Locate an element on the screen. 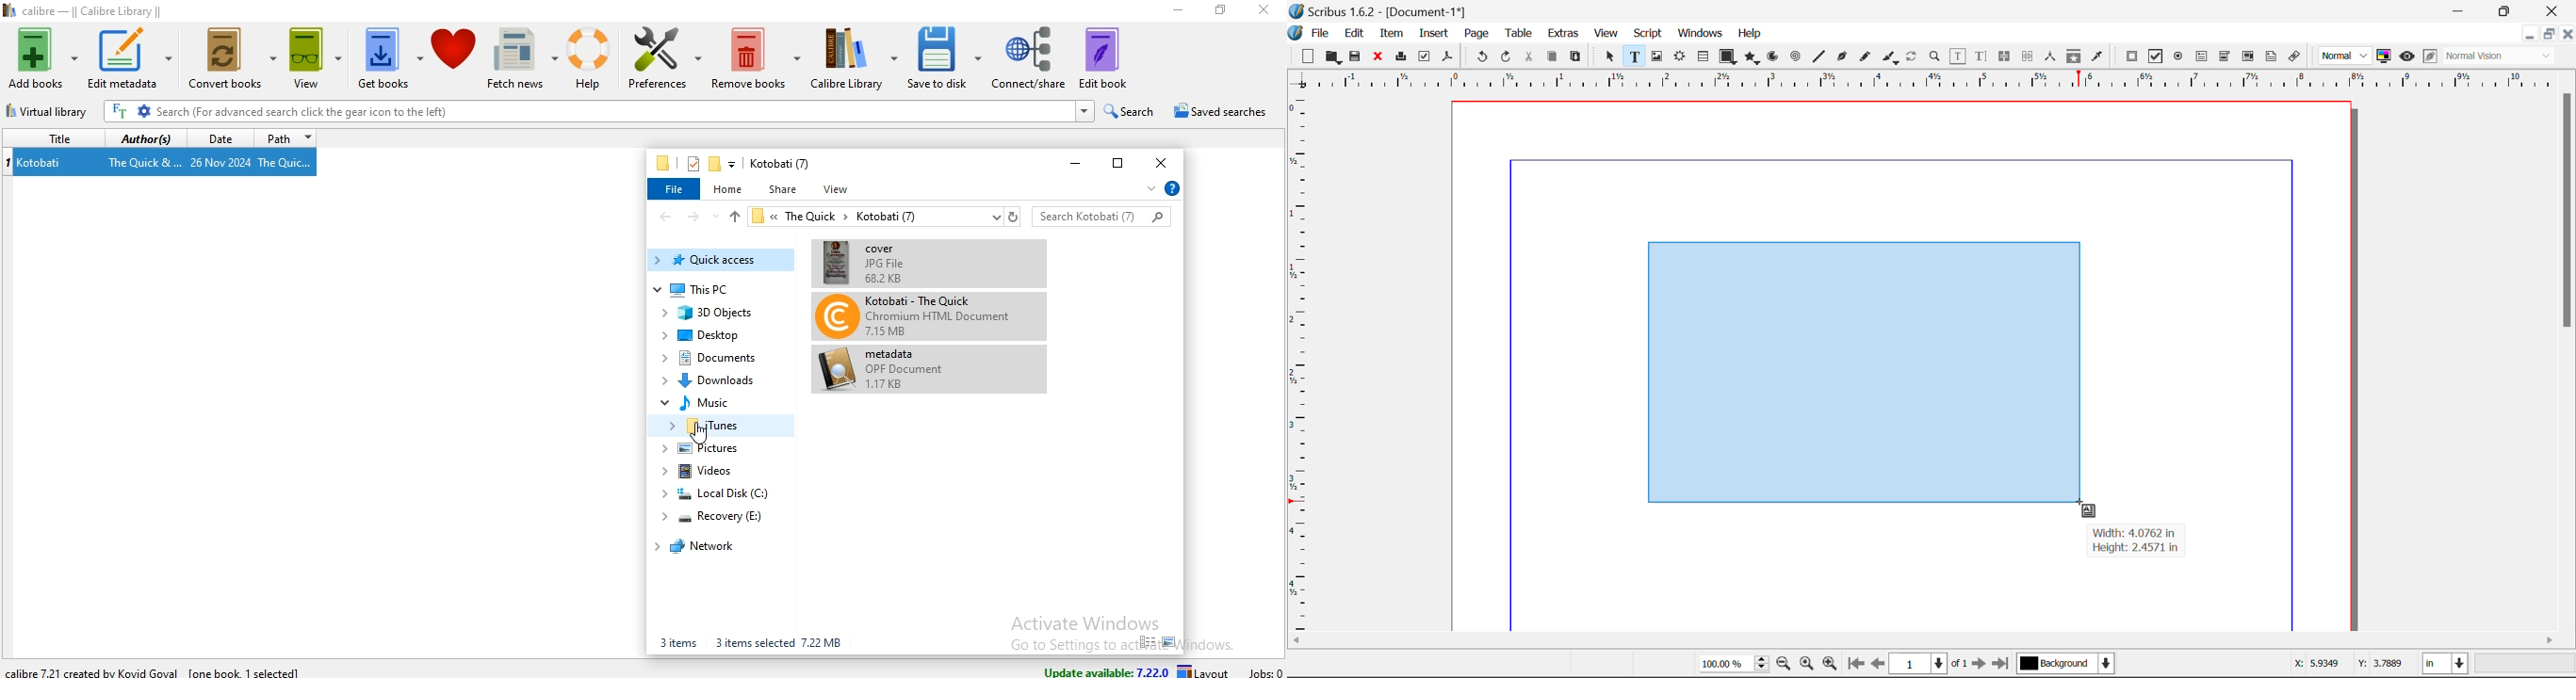 Image resolution: width=2576 pixels, height=700 pixels. restore is located at coordinates (1217, 9).